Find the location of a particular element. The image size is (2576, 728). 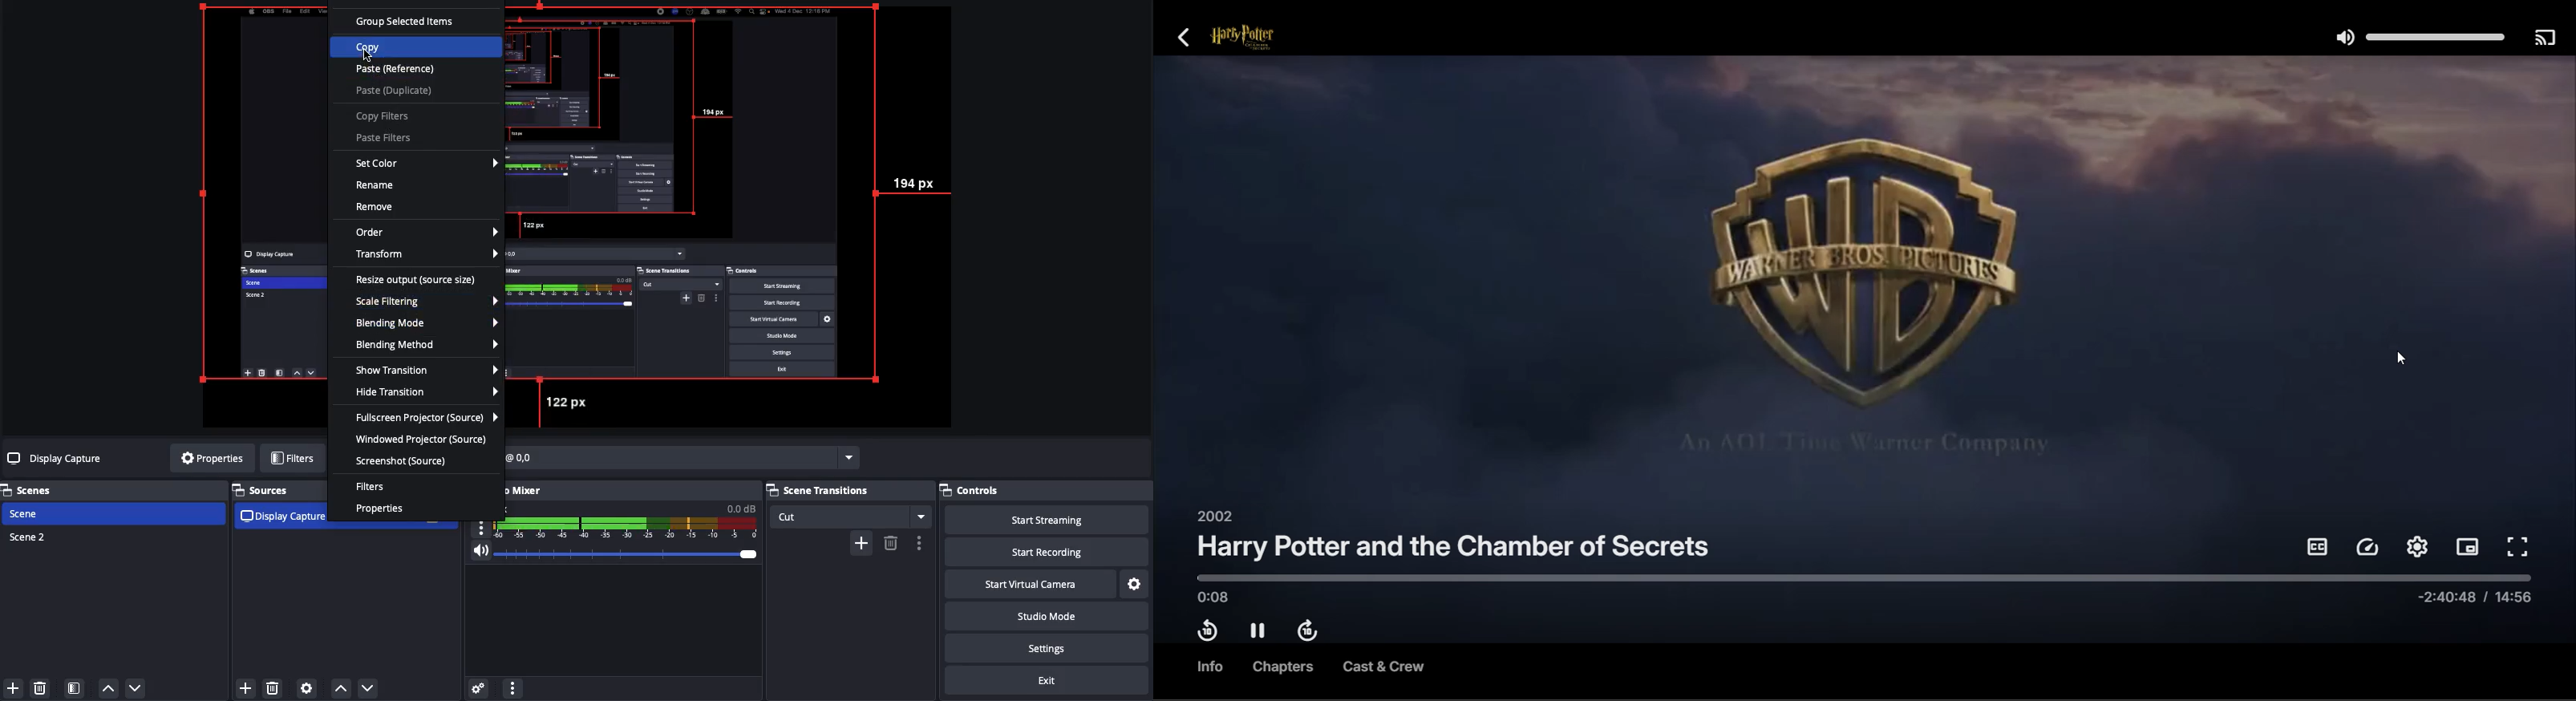

Back is located at coordinates (1191, 39).